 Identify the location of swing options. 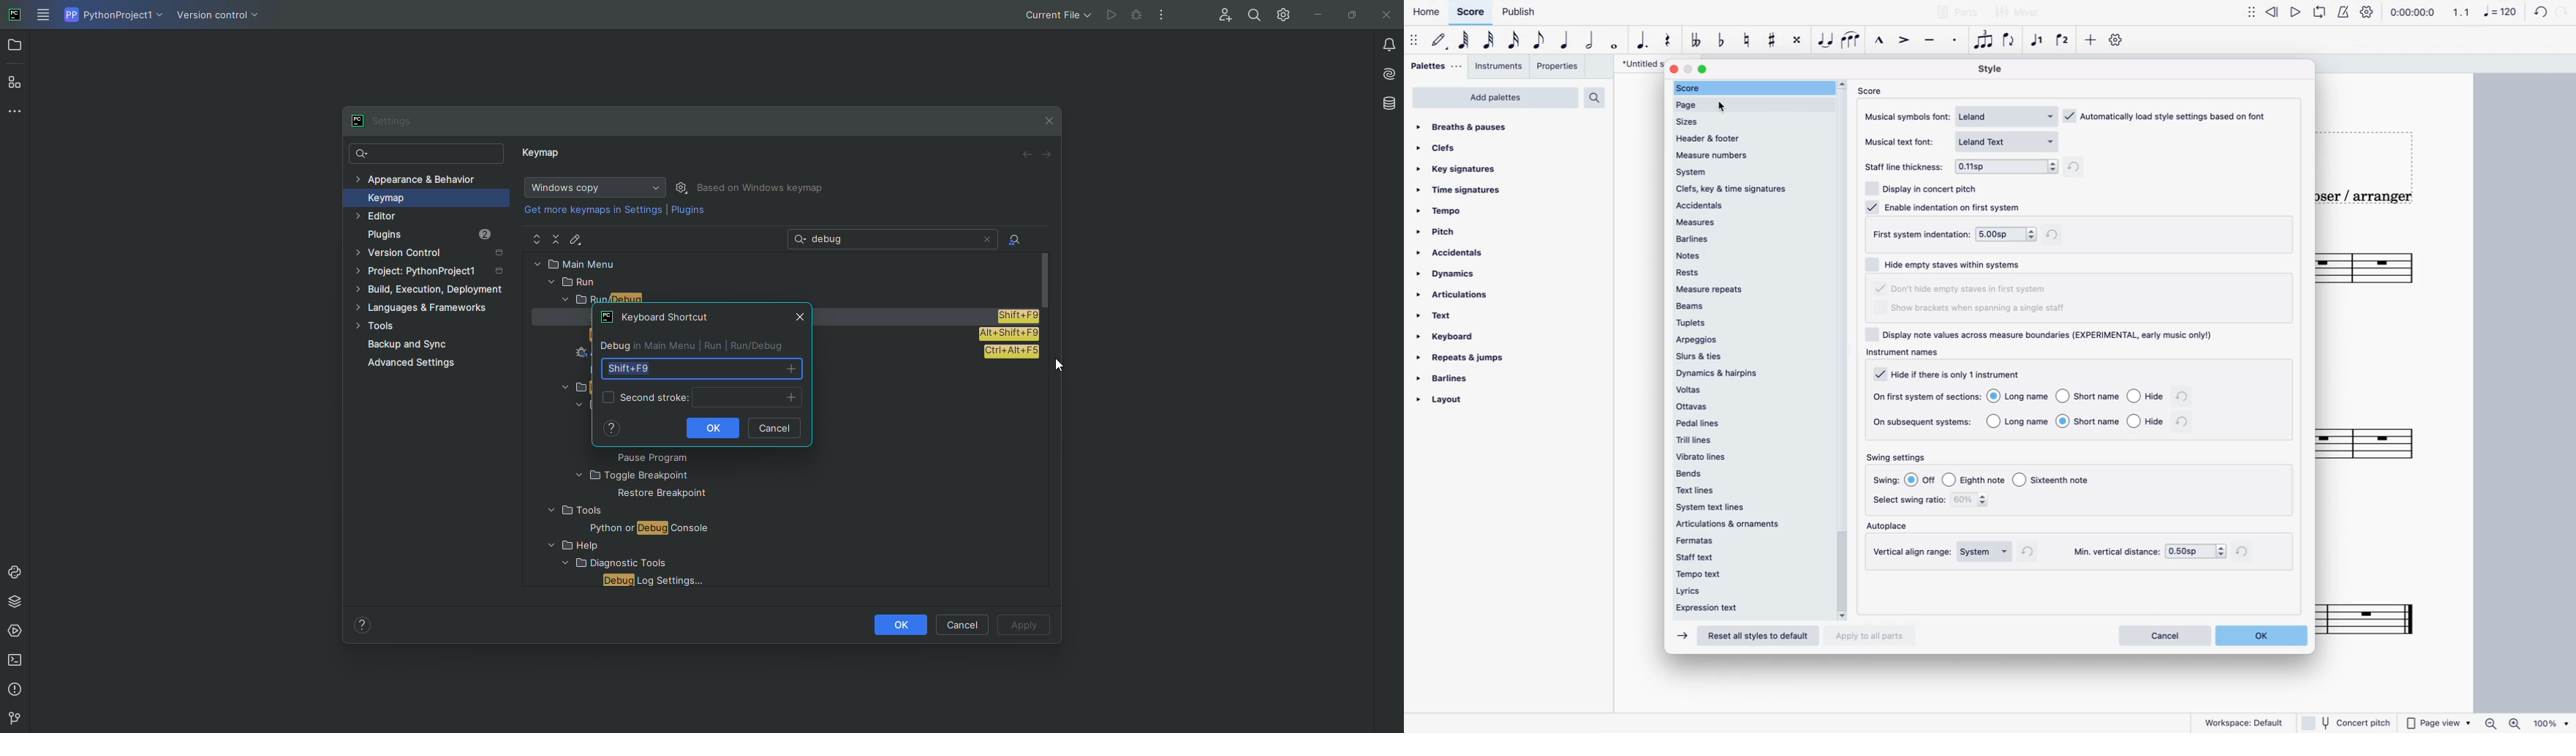
(2001, 480).